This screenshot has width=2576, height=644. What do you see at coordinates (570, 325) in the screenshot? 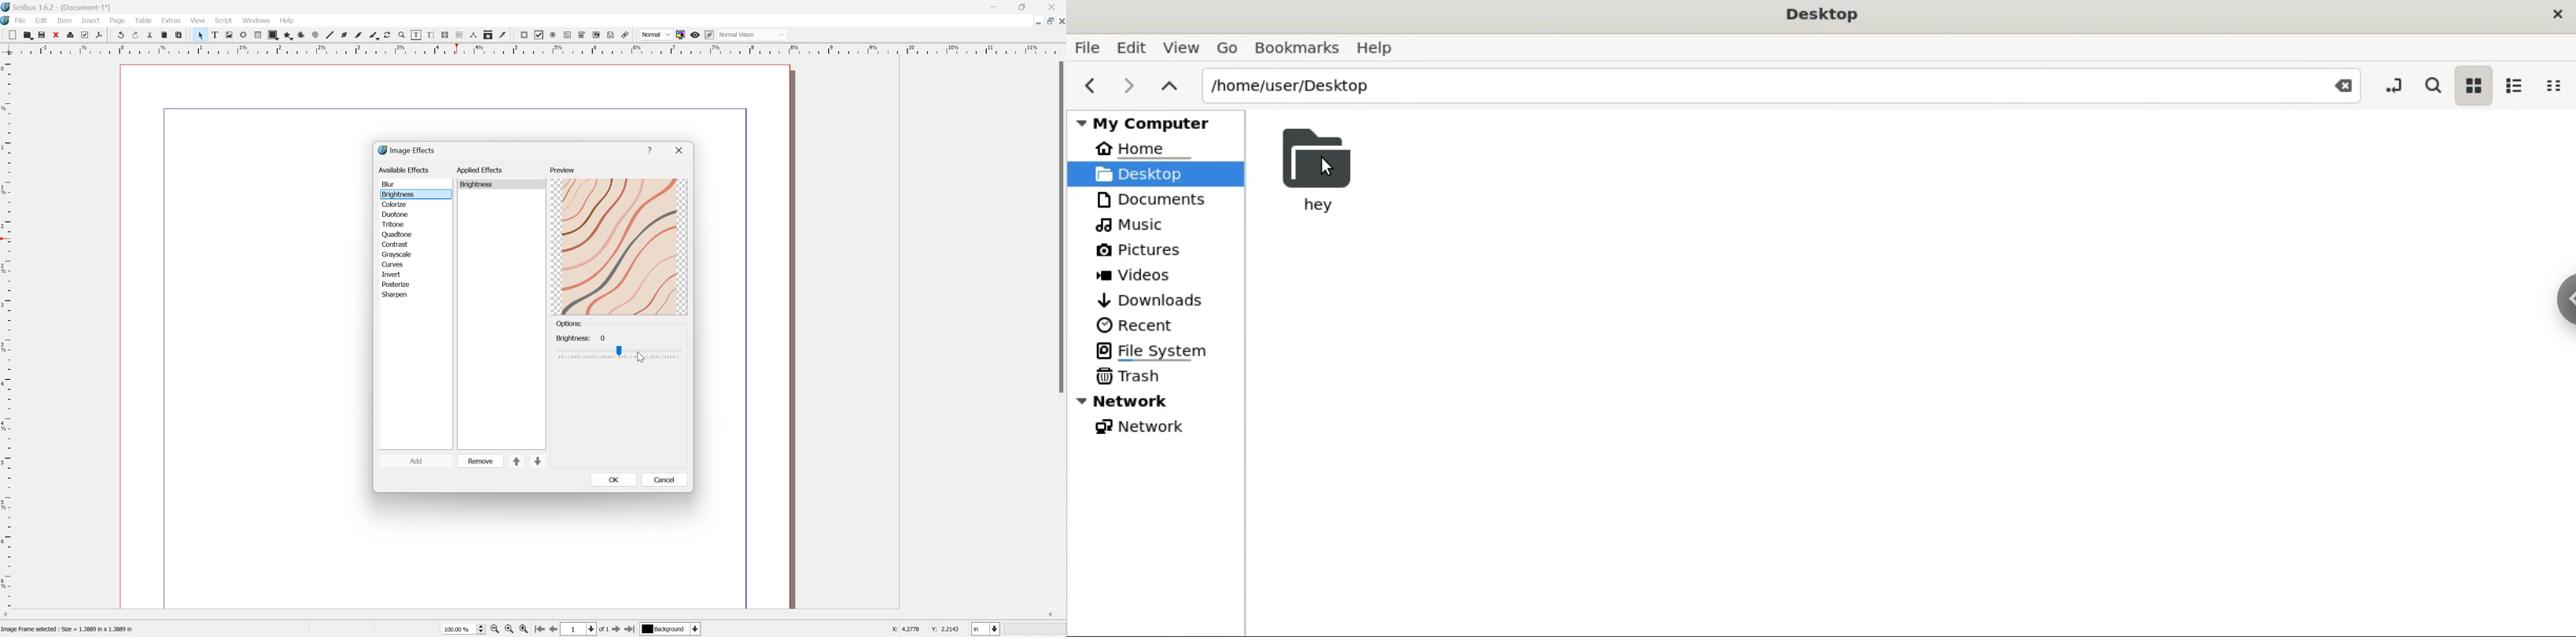
I see `options:` at bounding box center [570, 325].